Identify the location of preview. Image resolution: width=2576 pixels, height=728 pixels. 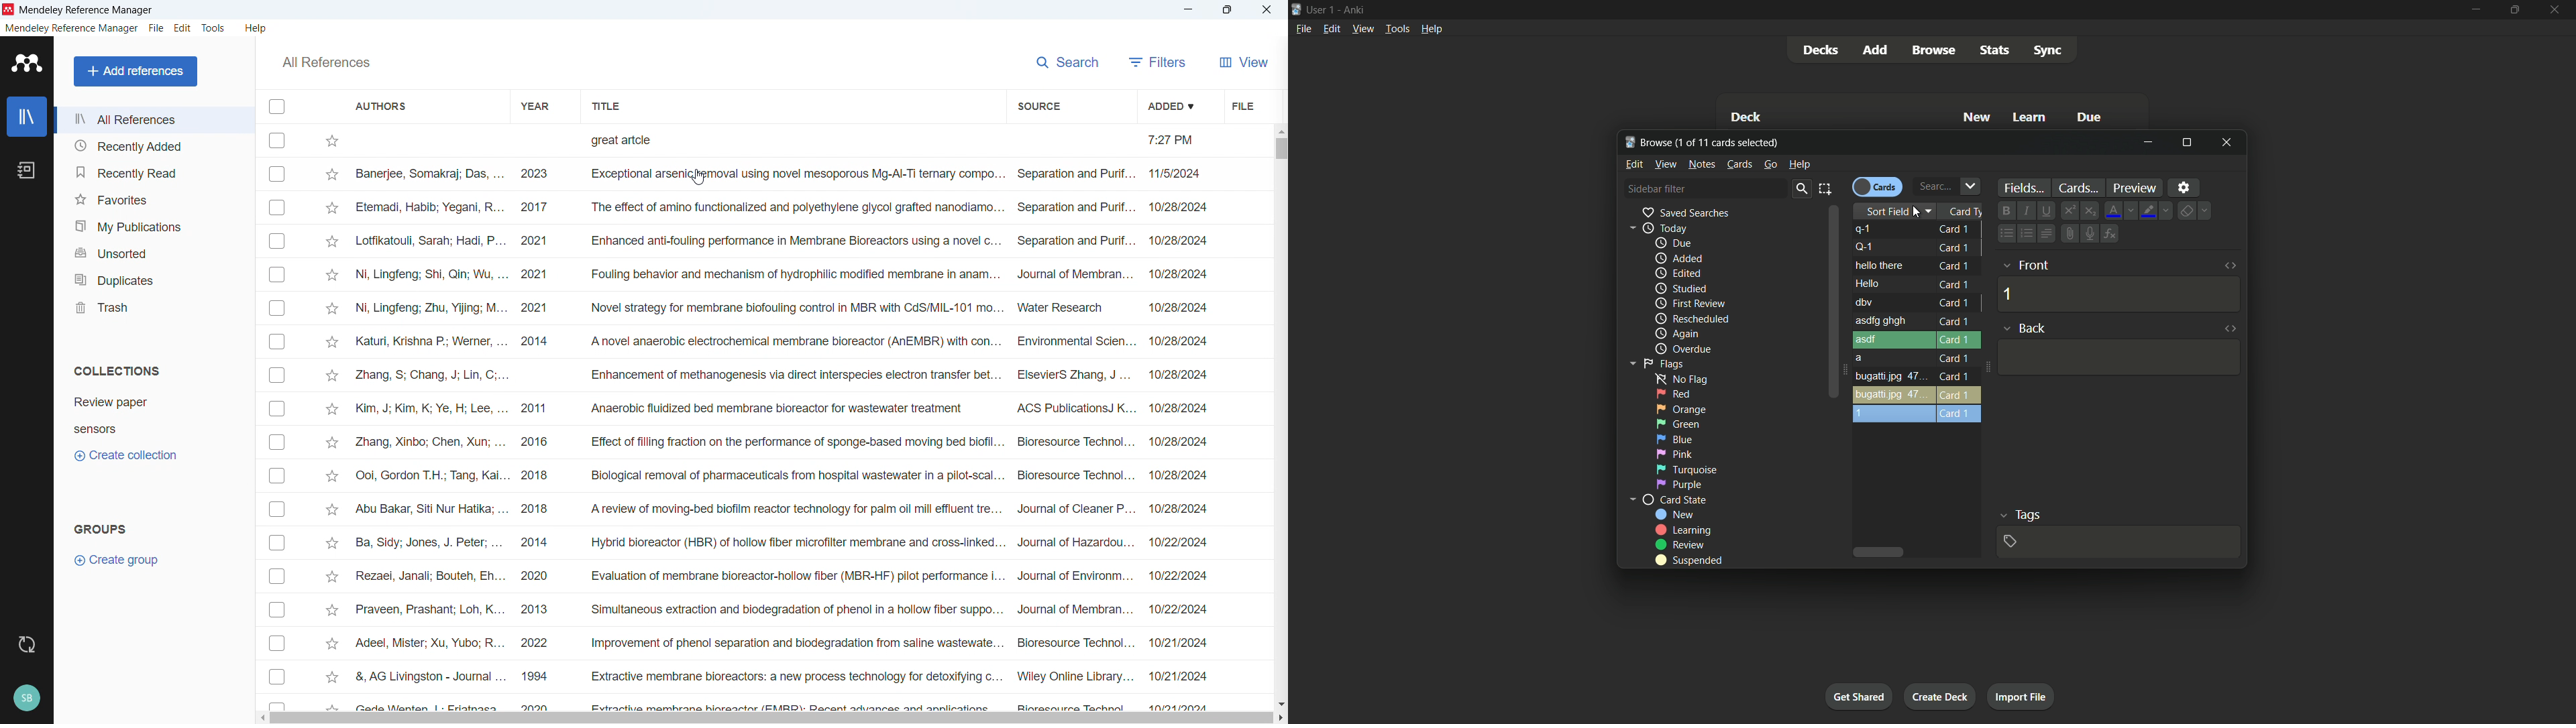
(2136, 187).